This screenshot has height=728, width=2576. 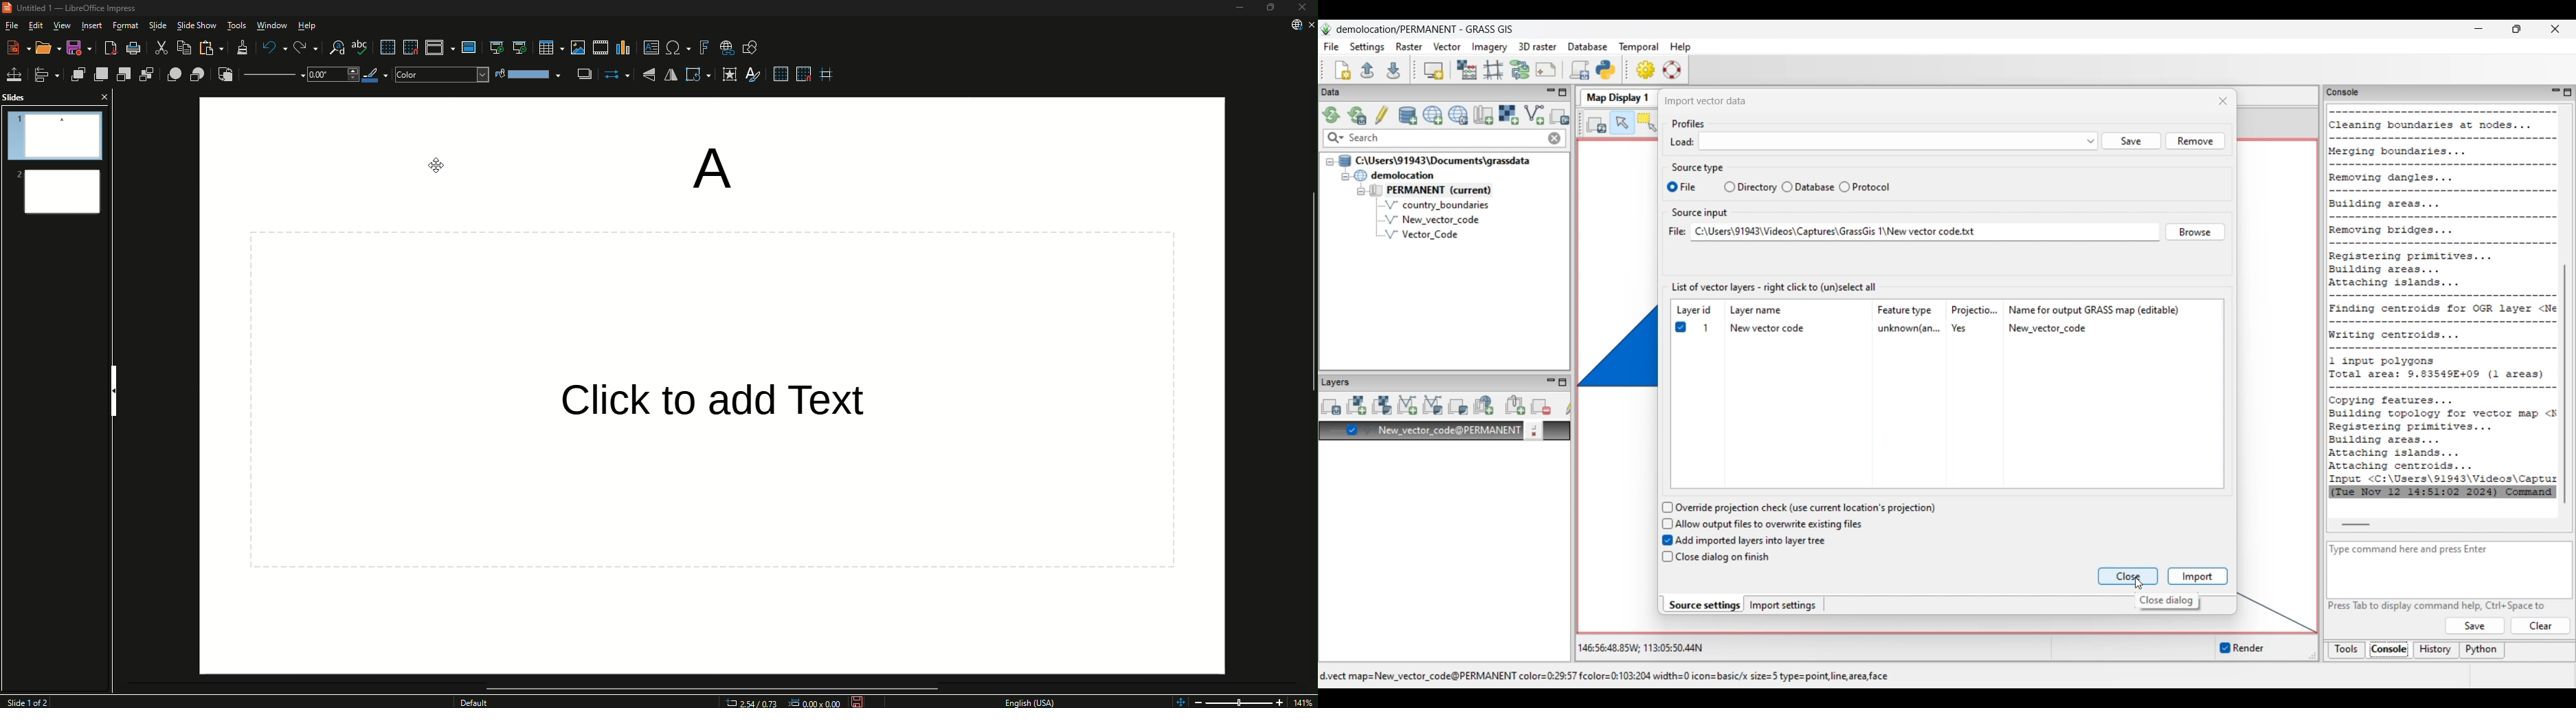 What do you see at coordinates (241, 48) in the screenshot?
I see `Clone Formatting` at bounding box center [241, 48].